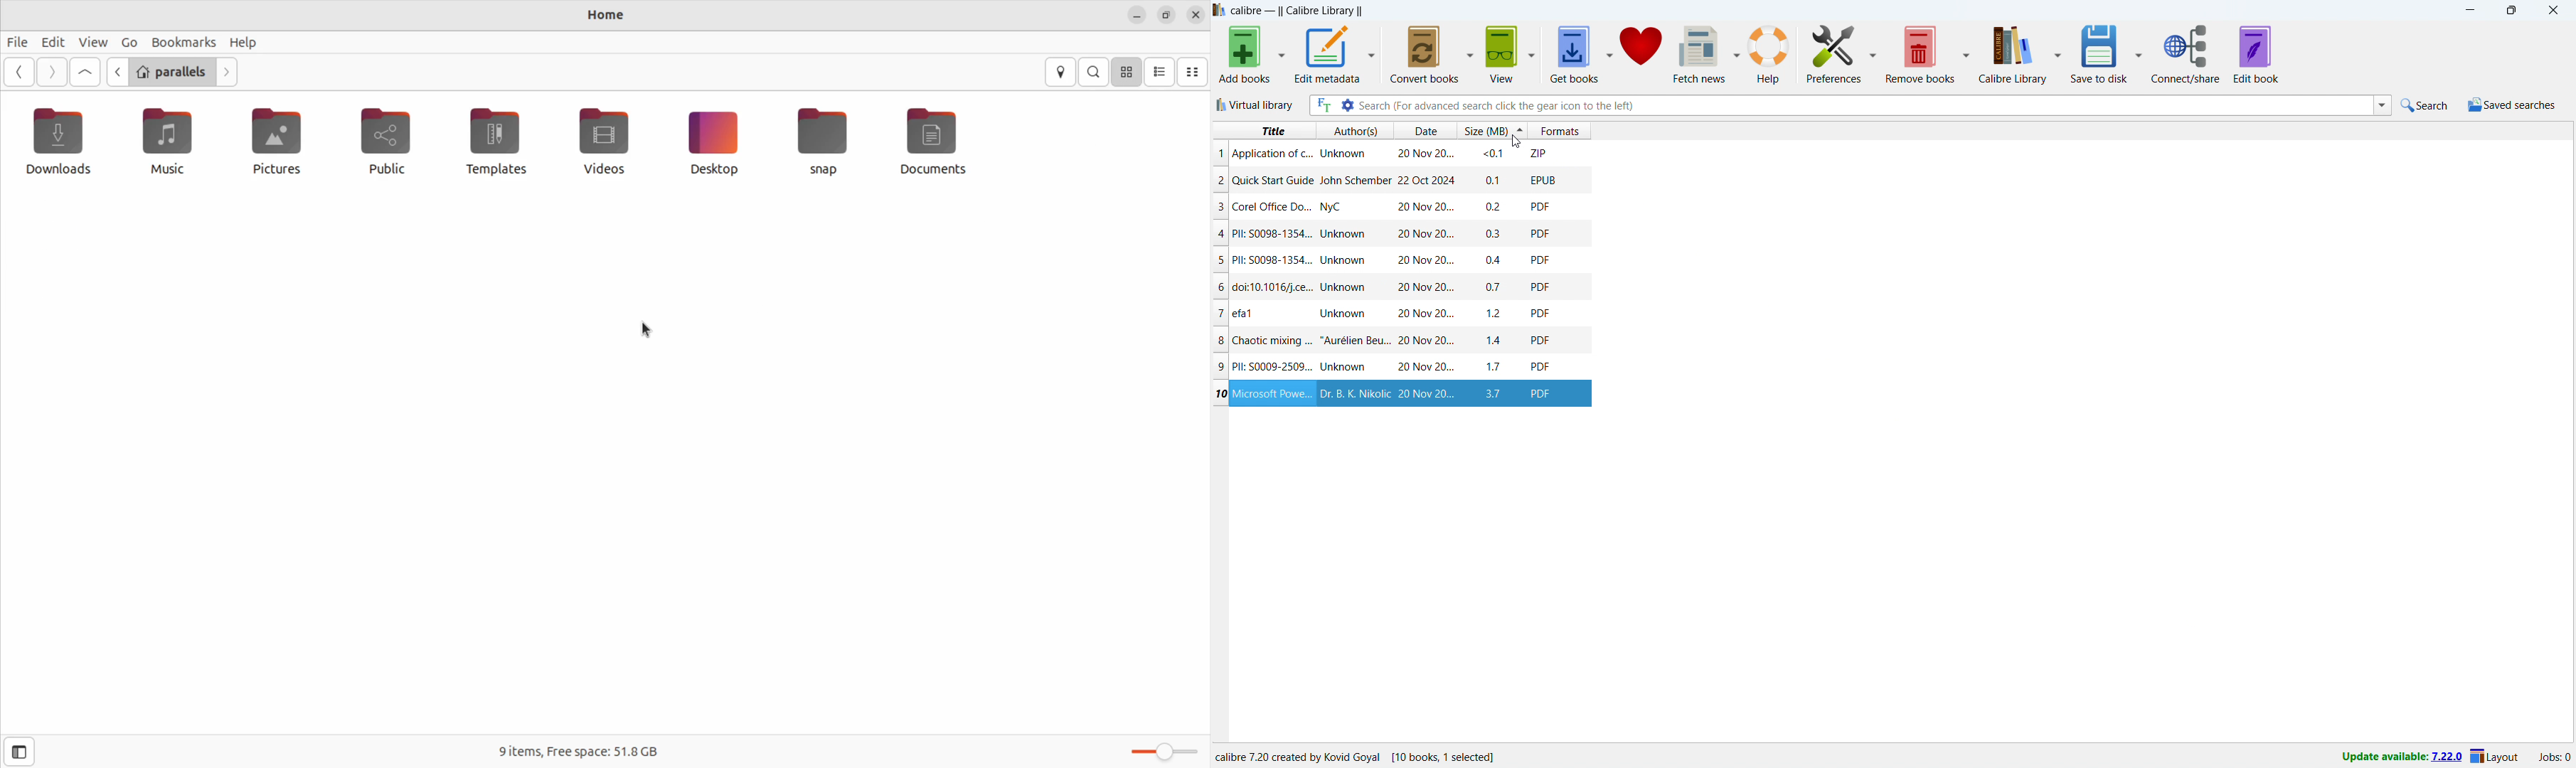 The height and width of the screenshot is (784, 2576). I want to click on quick search, so click(2425, 105).